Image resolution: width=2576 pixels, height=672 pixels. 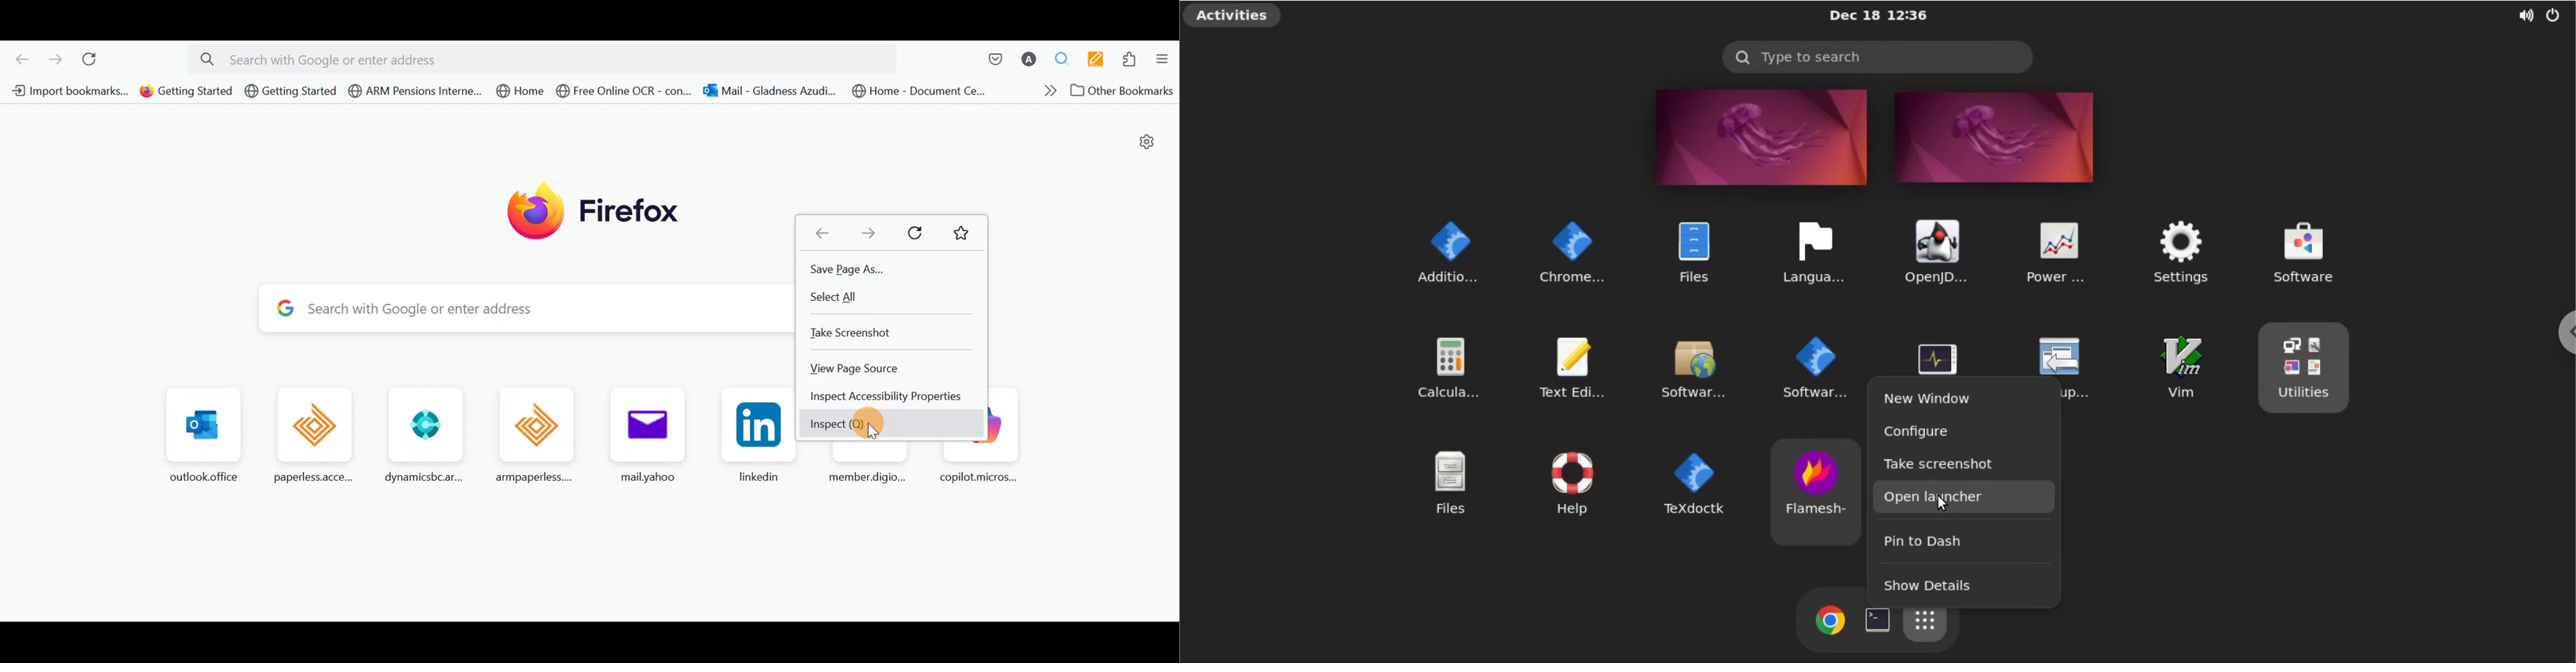 I want to click on file manager, so click(x=1687, y=248).